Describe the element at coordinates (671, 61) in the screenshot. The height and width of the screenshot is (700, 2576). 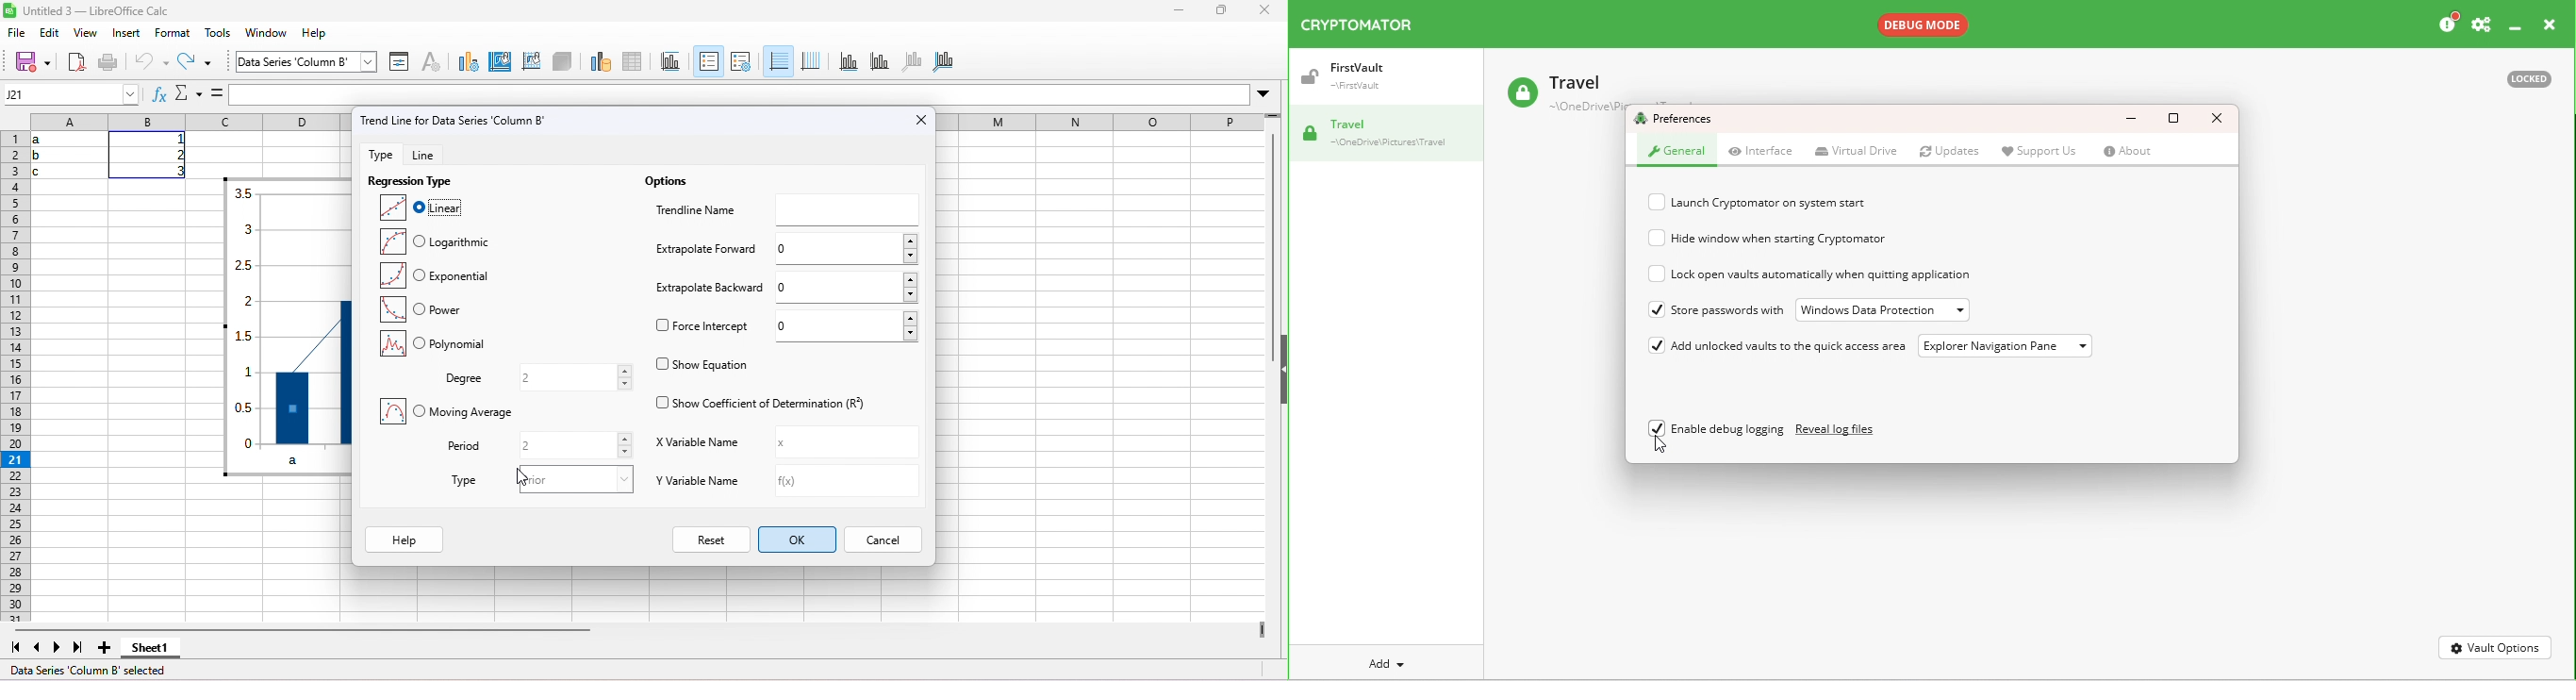
I see `titles` at that location.